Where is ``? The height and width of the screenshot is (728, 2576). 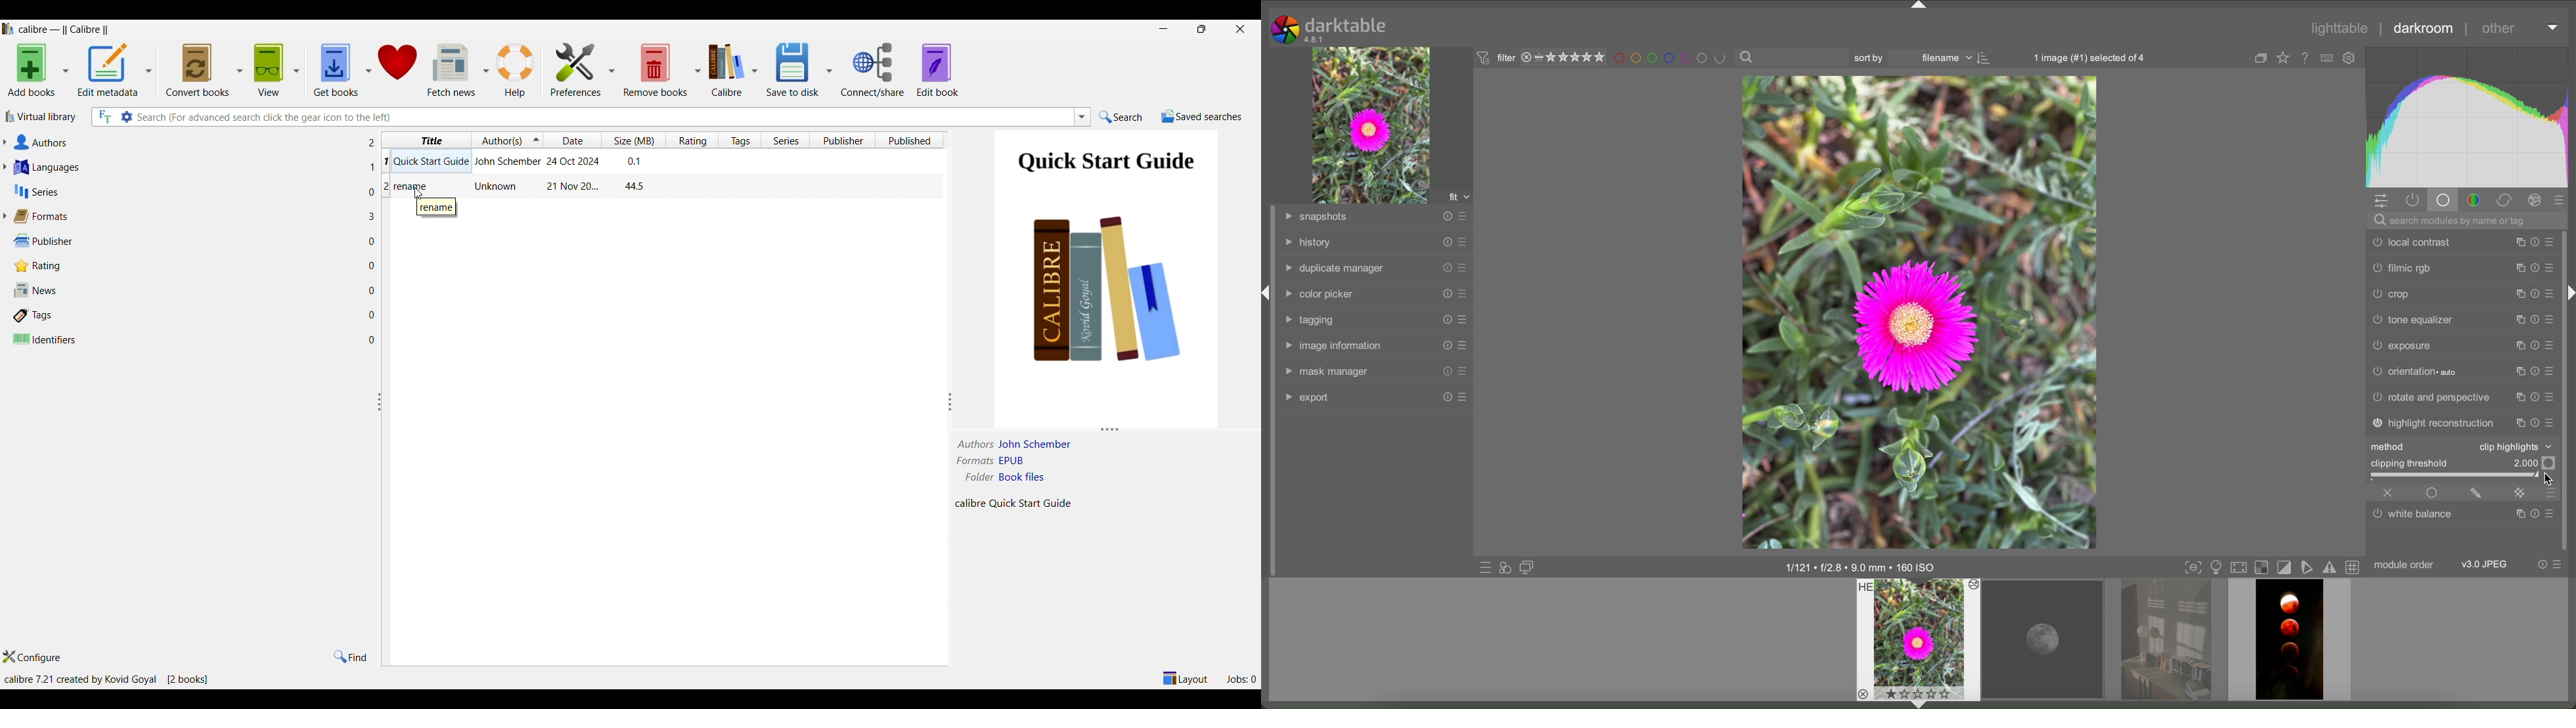
 is located at coordinates (147, 70).